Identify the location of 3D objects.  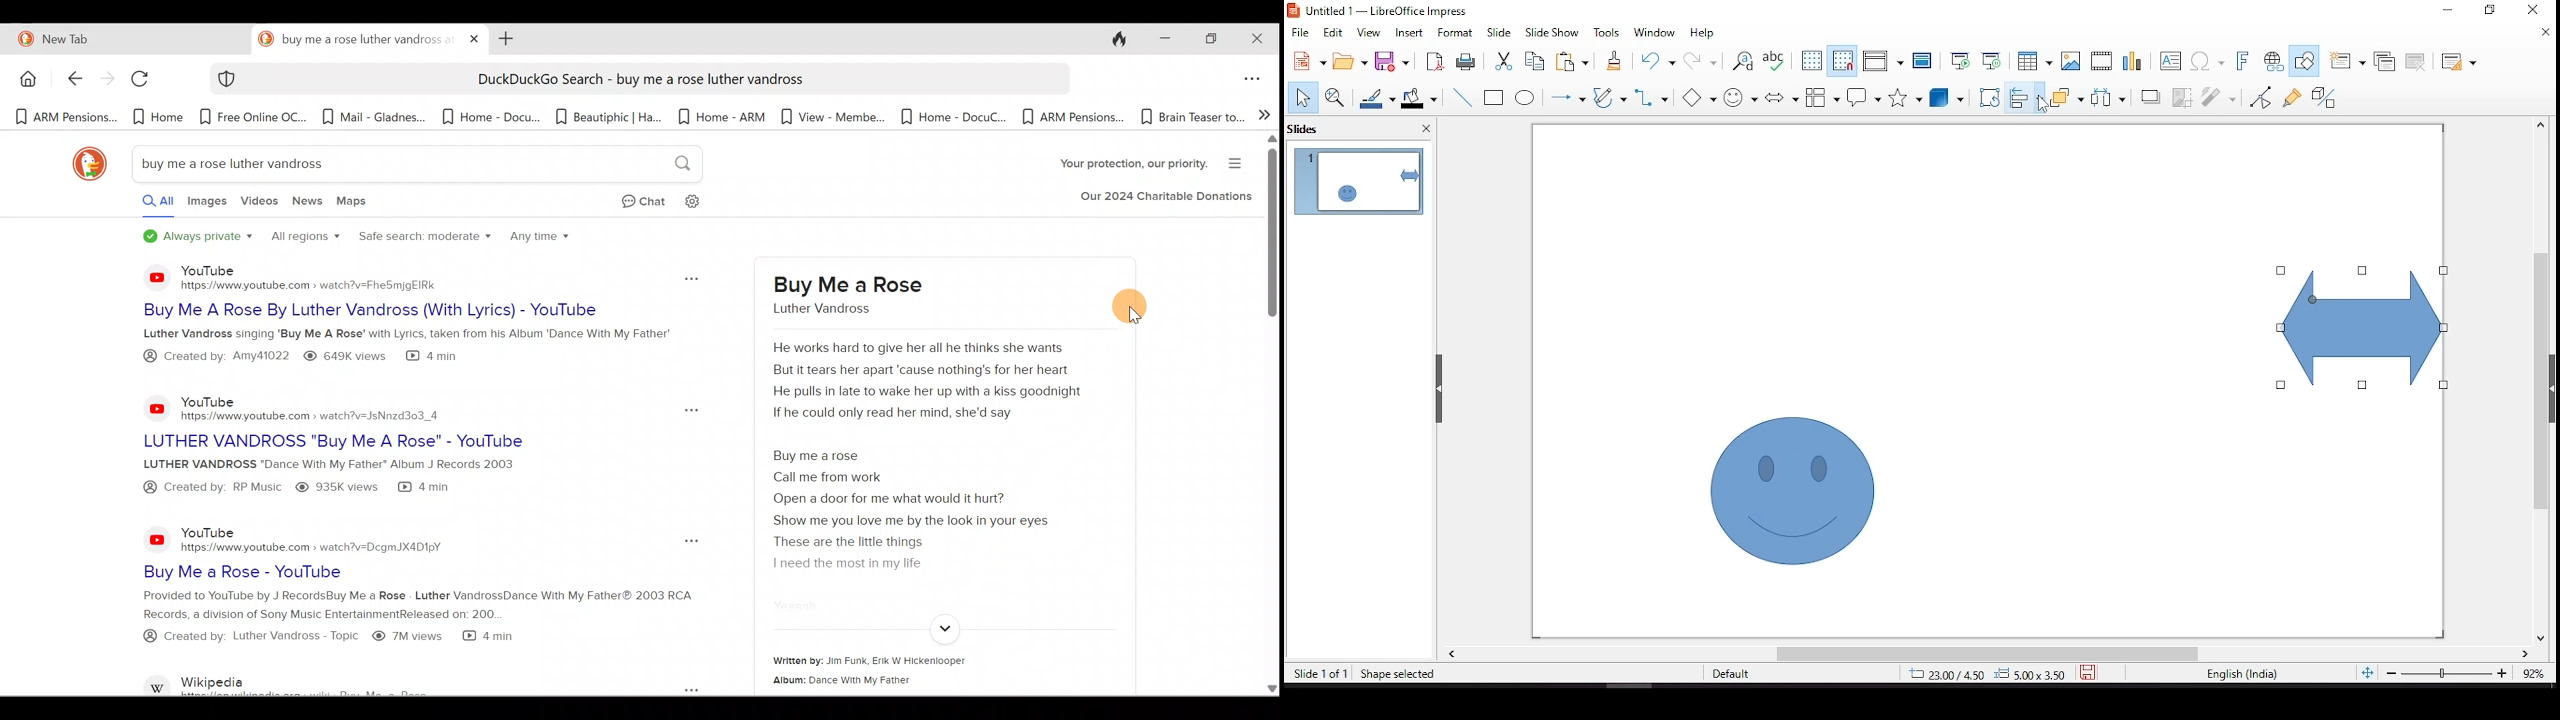
(1947, 99).